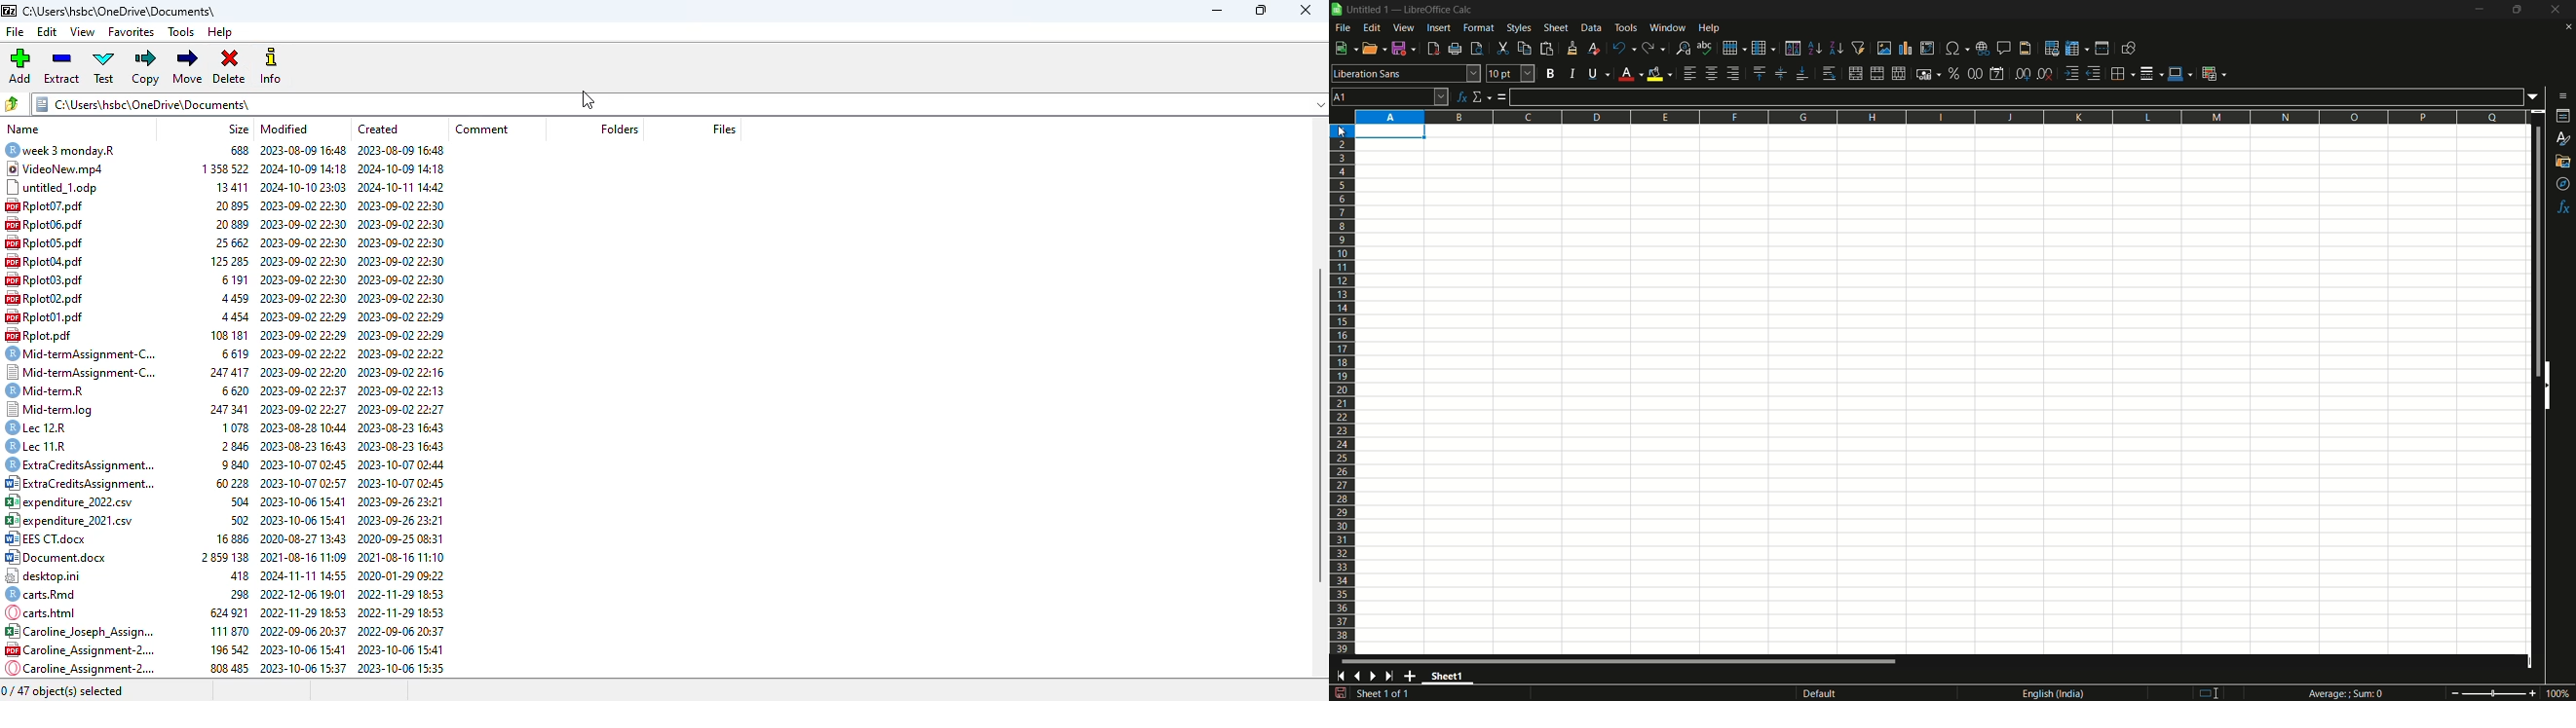  Describe the element at coordinates (299, 409) in the screenshot. I see `2023-09-02 22-27` at that location.